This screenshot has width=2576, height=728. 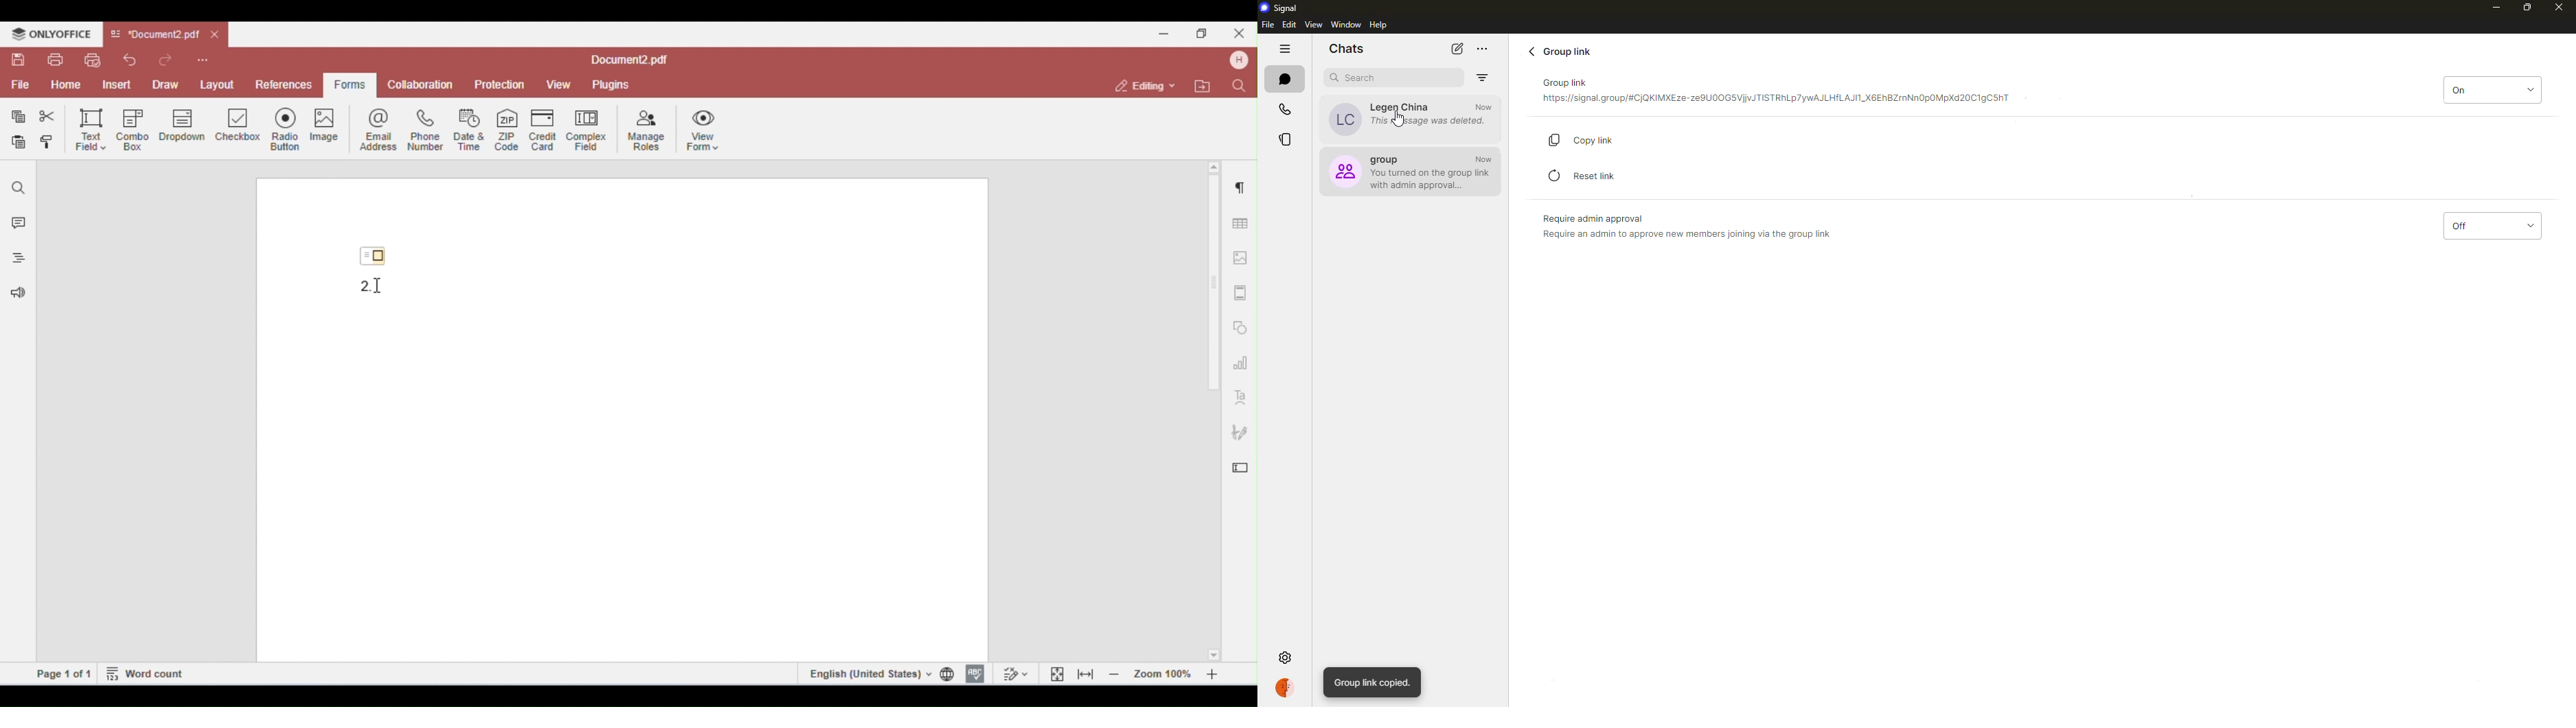 What do you see at coordinates (1359, 78) in the screenshot?
I see `search` at bounding box center [1359, 78].